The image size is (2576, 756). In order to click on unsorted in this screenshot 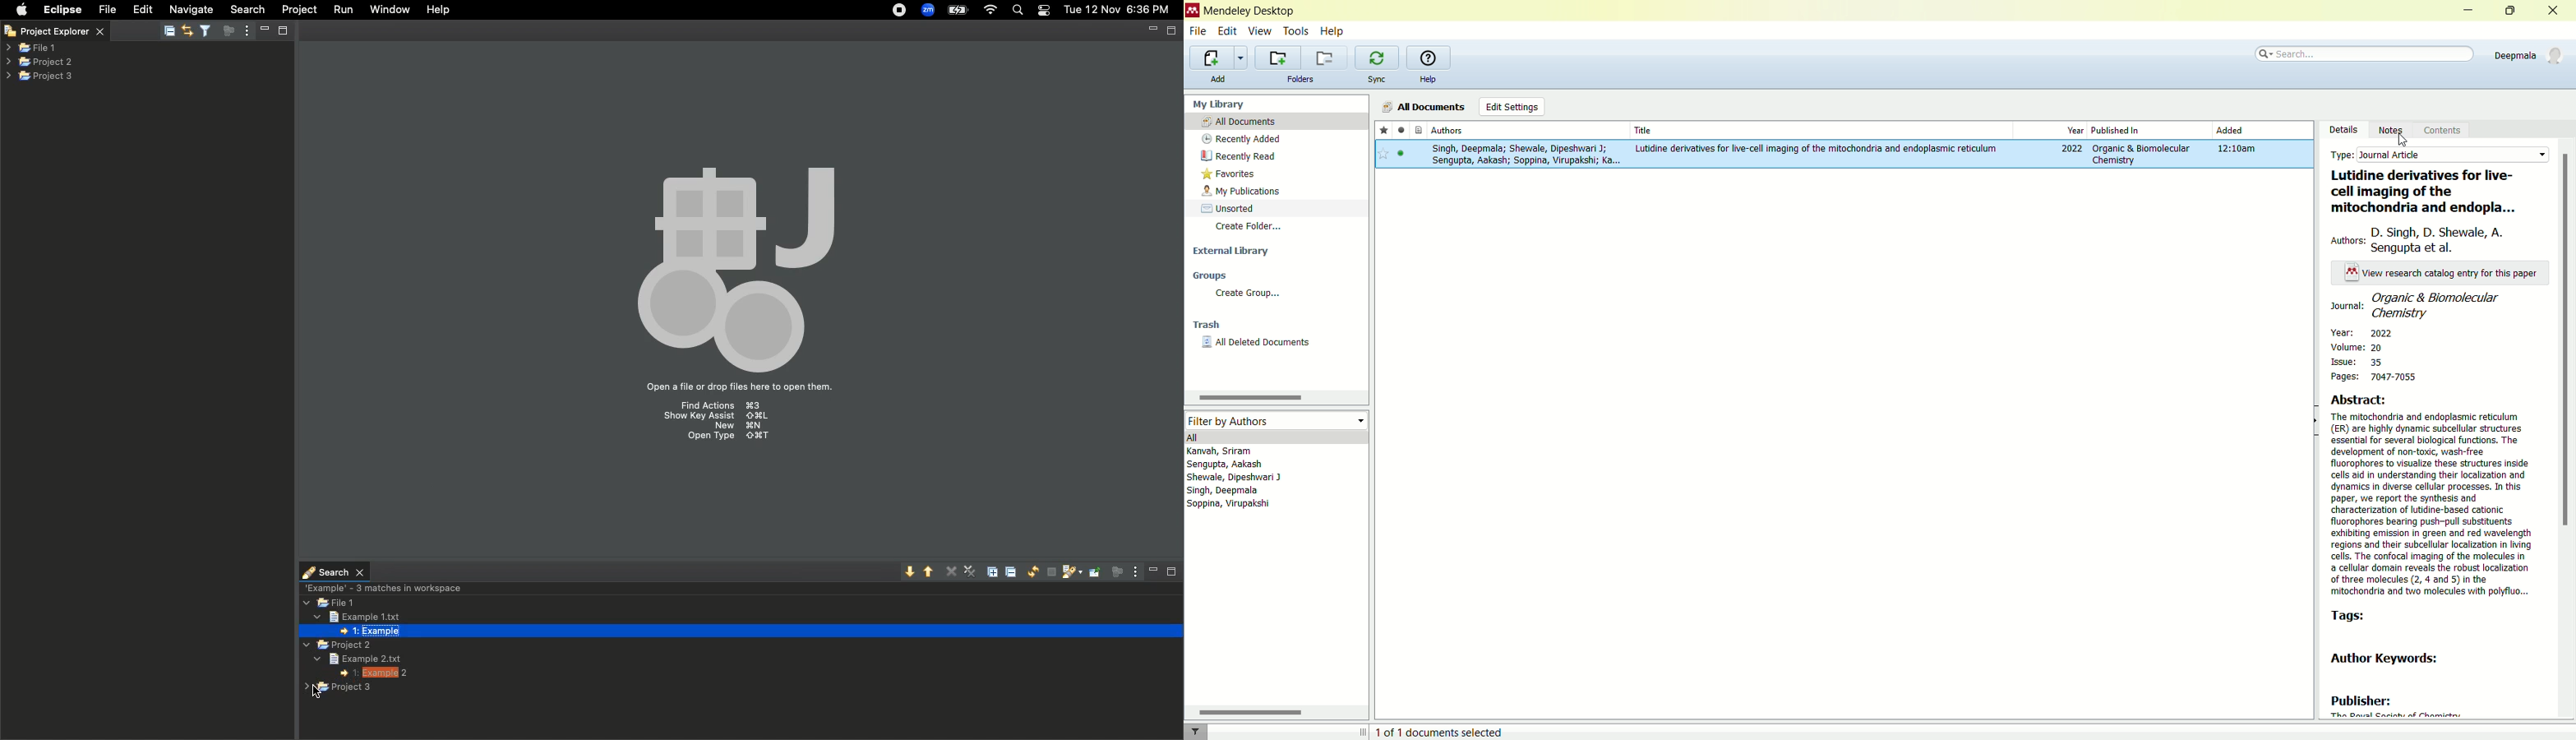, I will do `click(1276, 207)`.